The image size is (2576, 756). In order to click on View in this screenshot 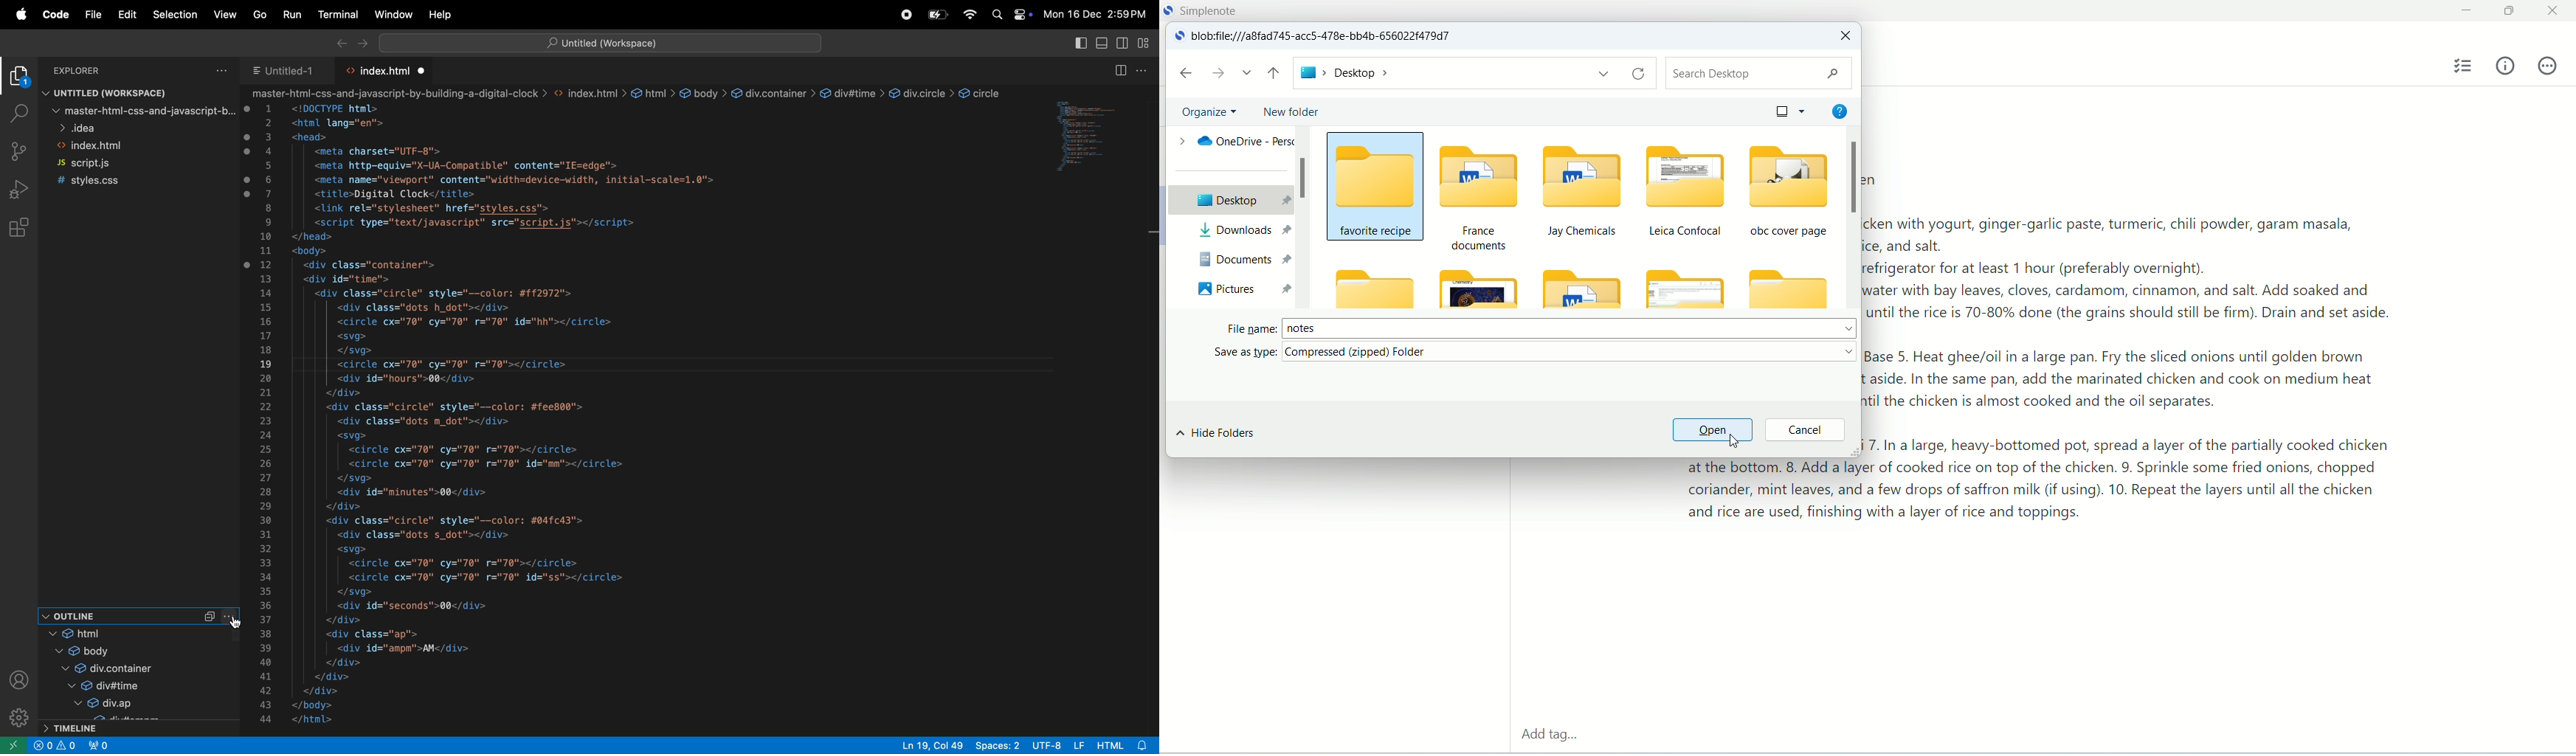, I will do `click(224, 17)`.